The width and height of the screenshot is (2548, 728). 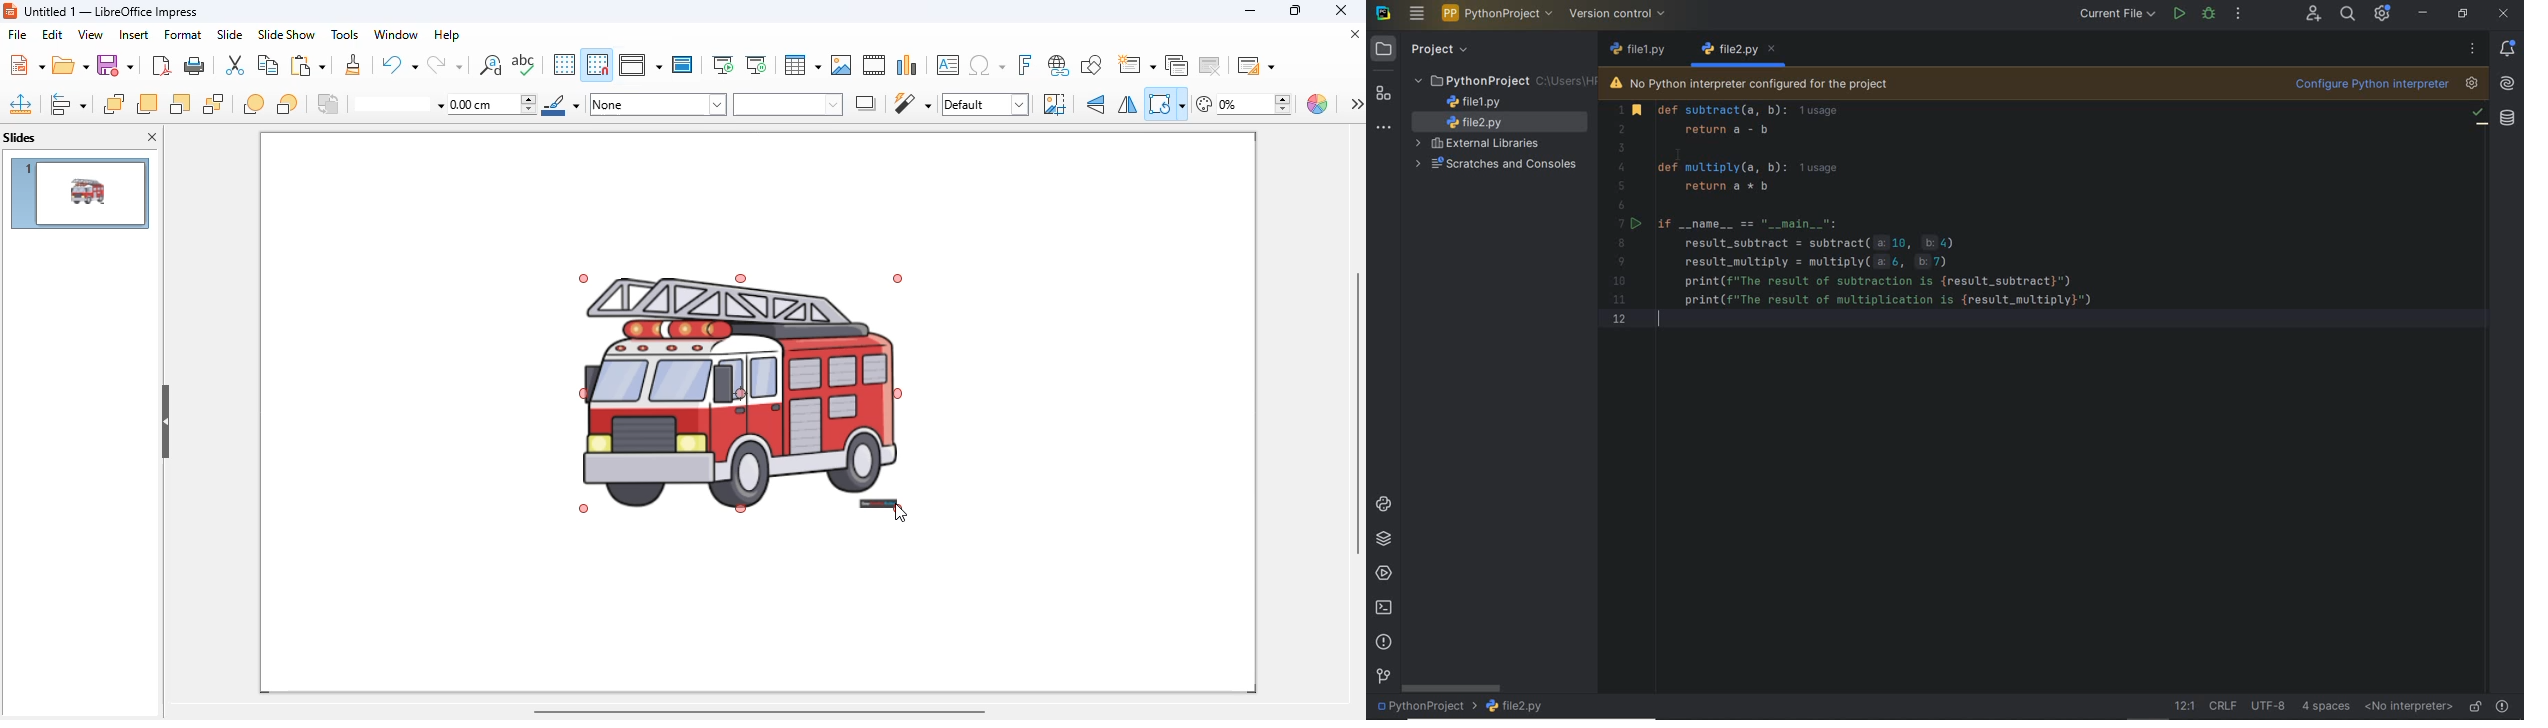 What do you see at coordinates (21, 104) in the screenshot?
I see `position and size` at bounding box center [21, 104].